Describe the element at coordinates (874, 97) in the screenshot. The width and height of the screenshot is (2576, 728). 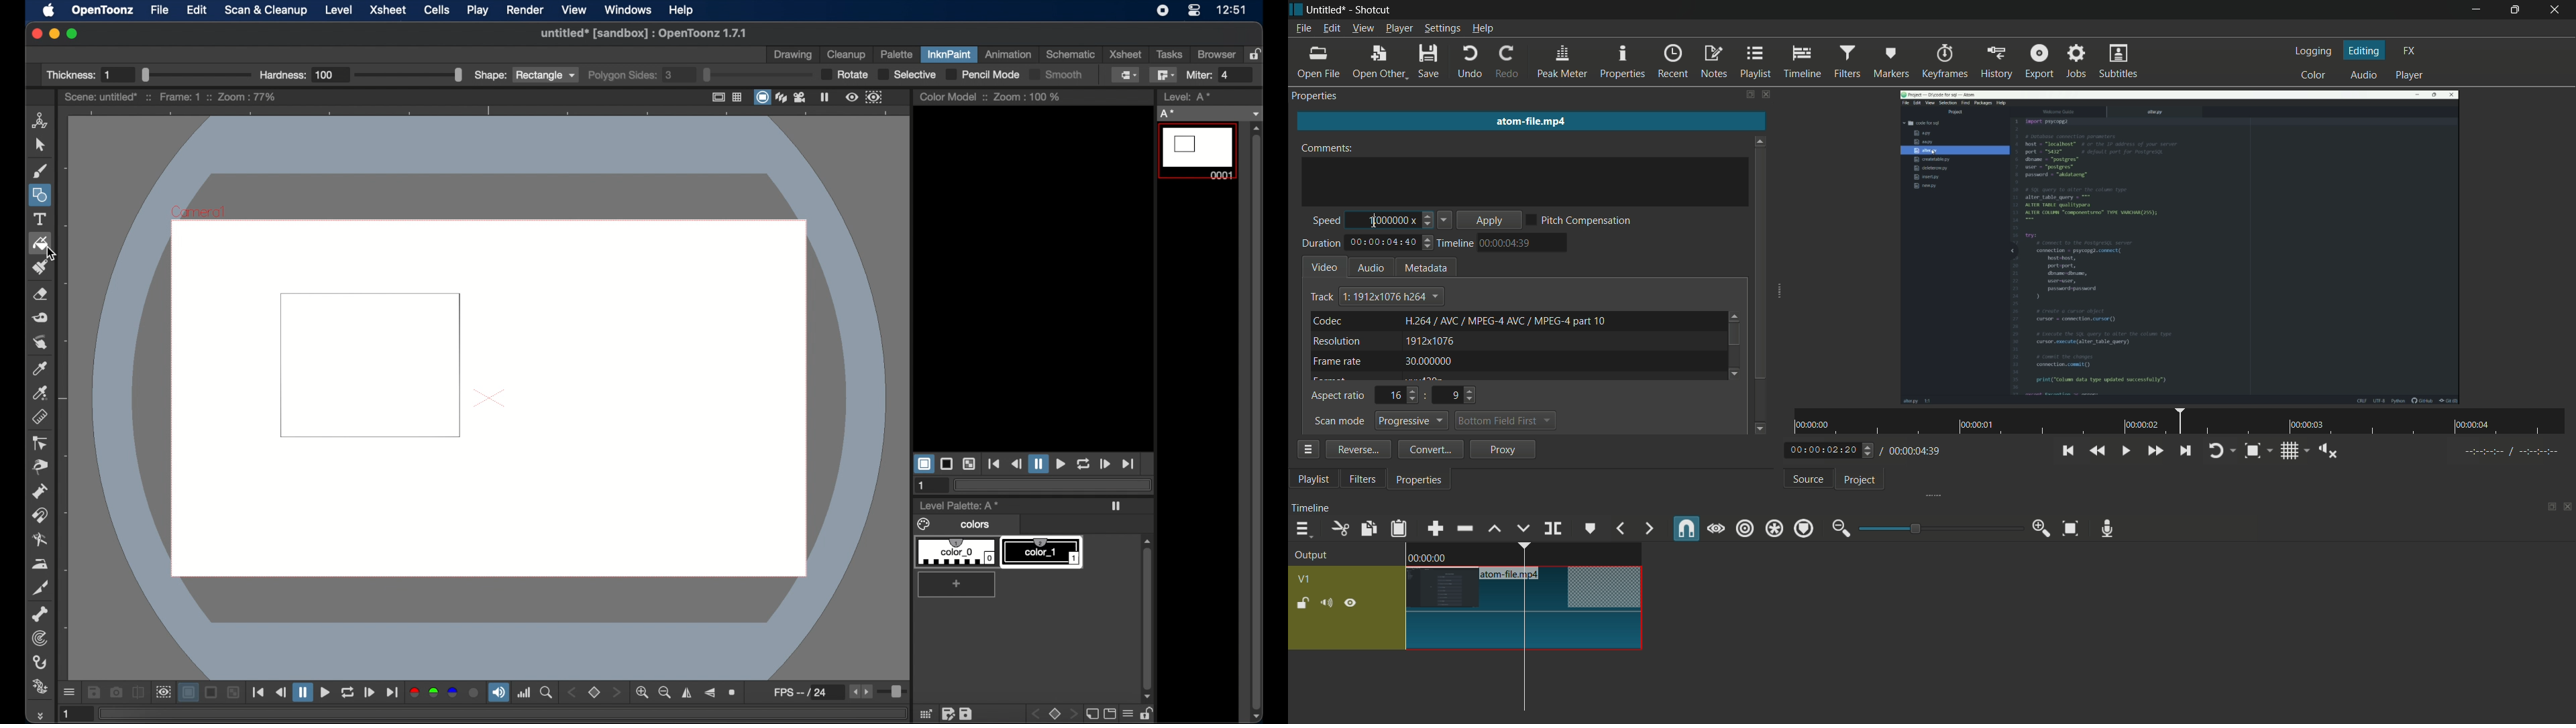
I see `sub camera preview` at that location.